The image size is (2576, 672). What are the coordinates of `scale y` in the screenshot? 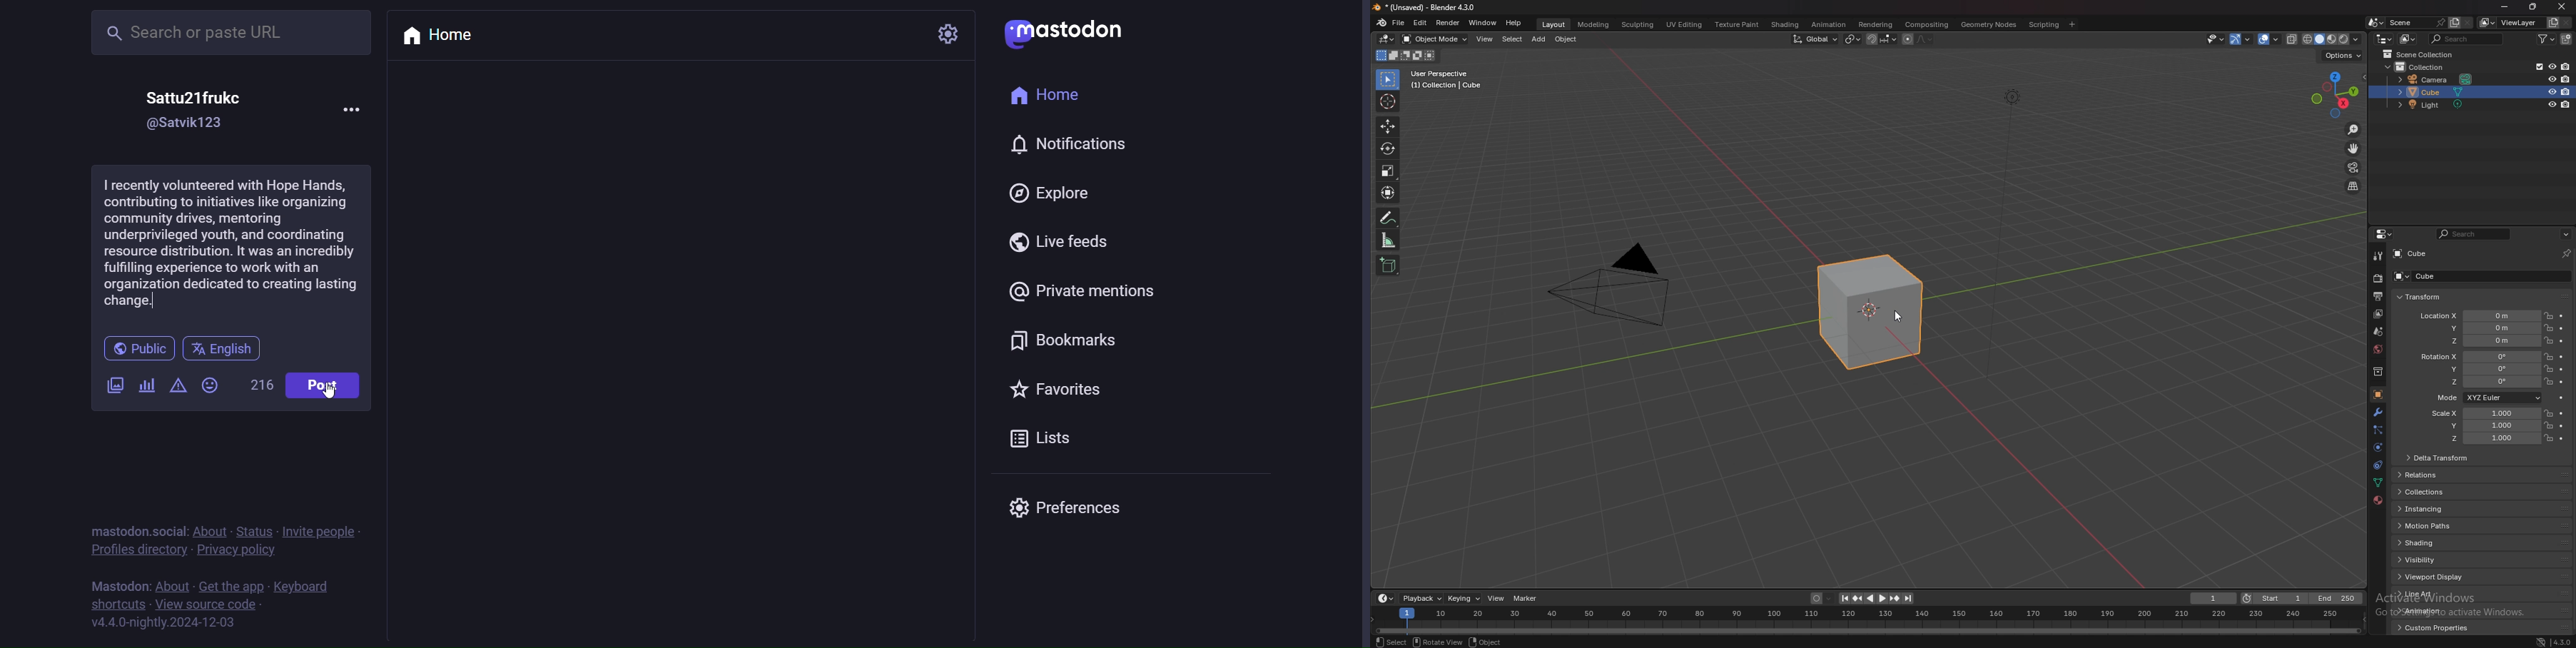 It's located at (2486, 427).